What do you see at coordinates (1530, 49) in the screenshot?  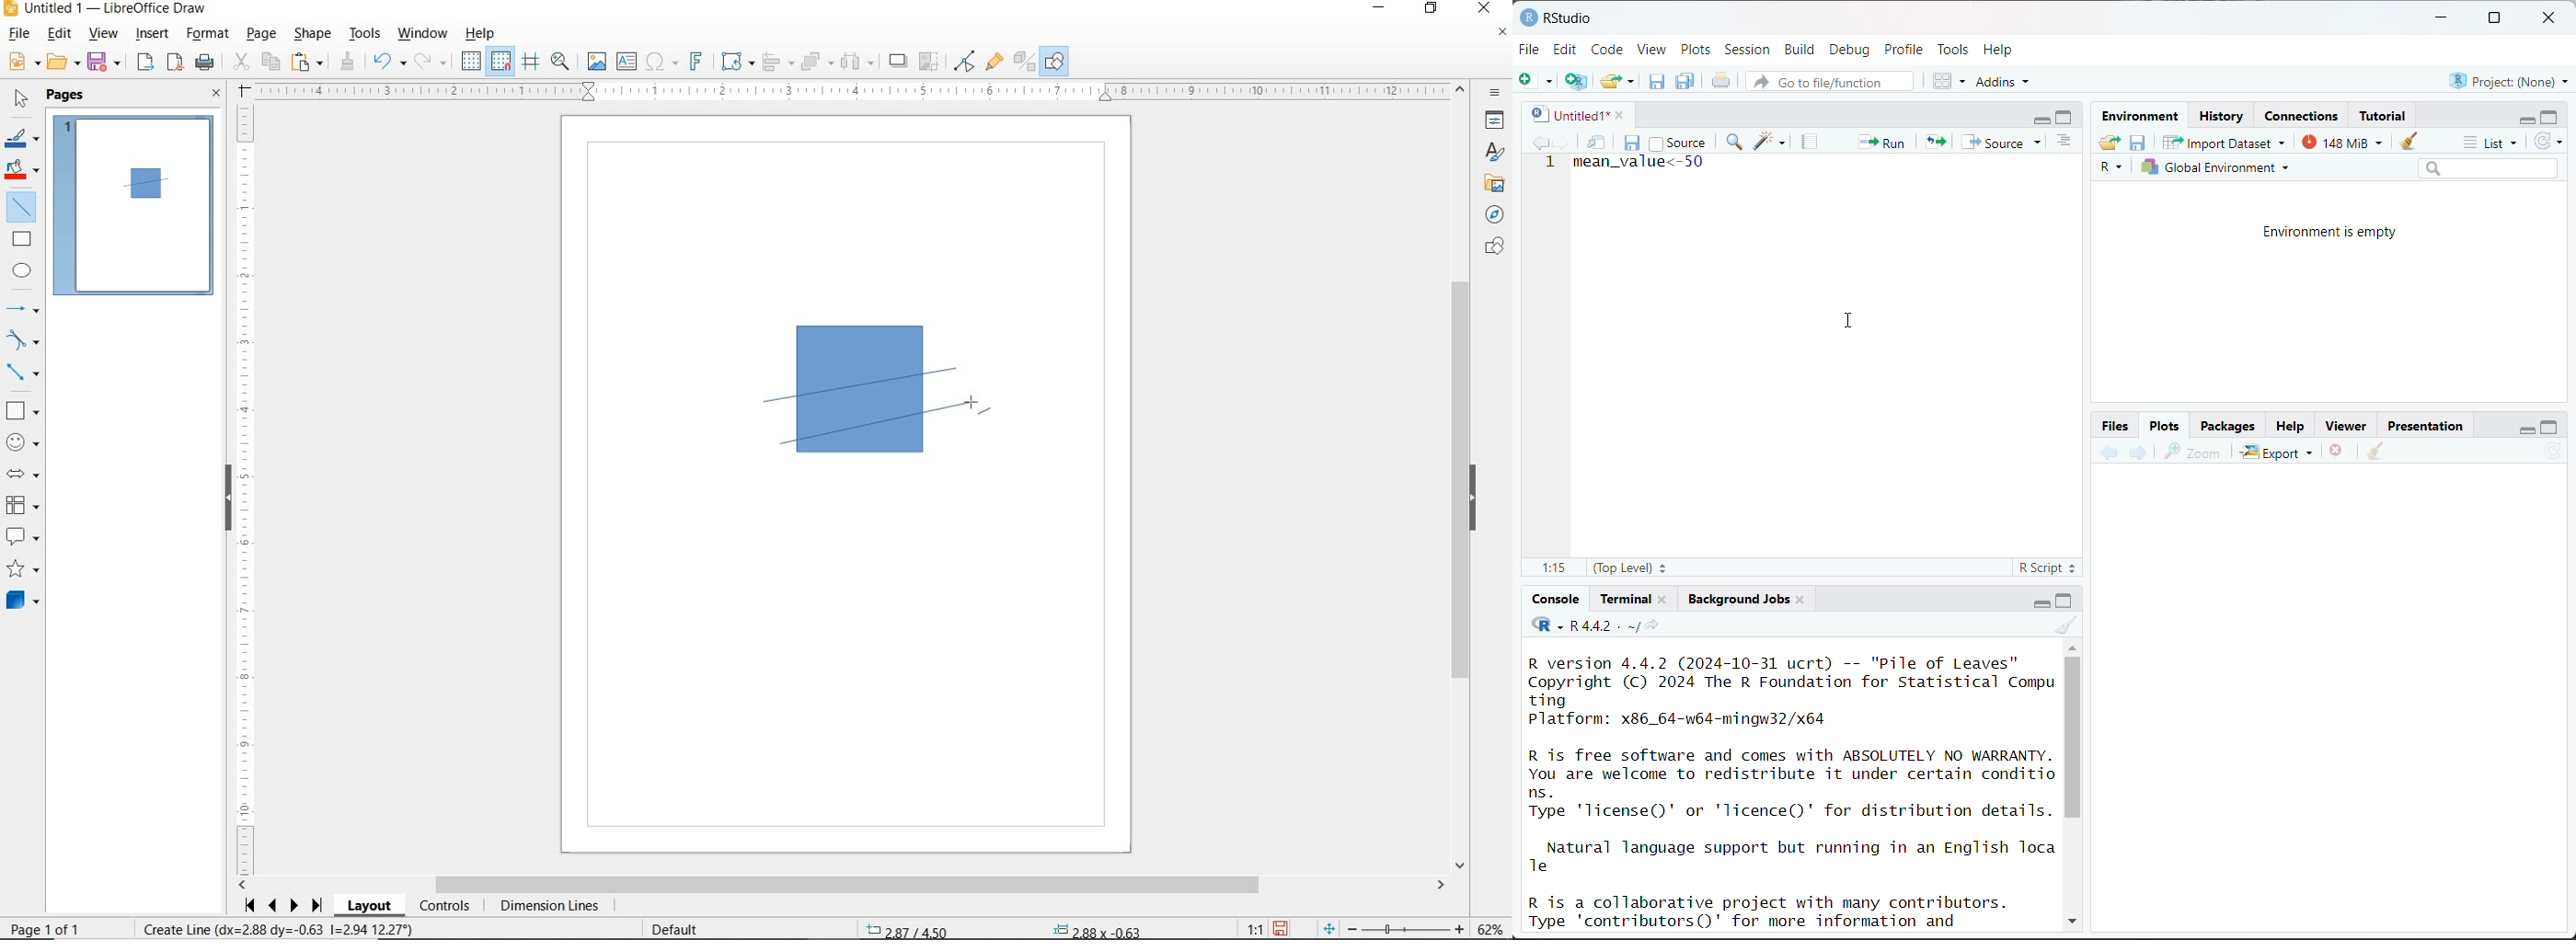 I see `File` at bounding box center [1530, 49].